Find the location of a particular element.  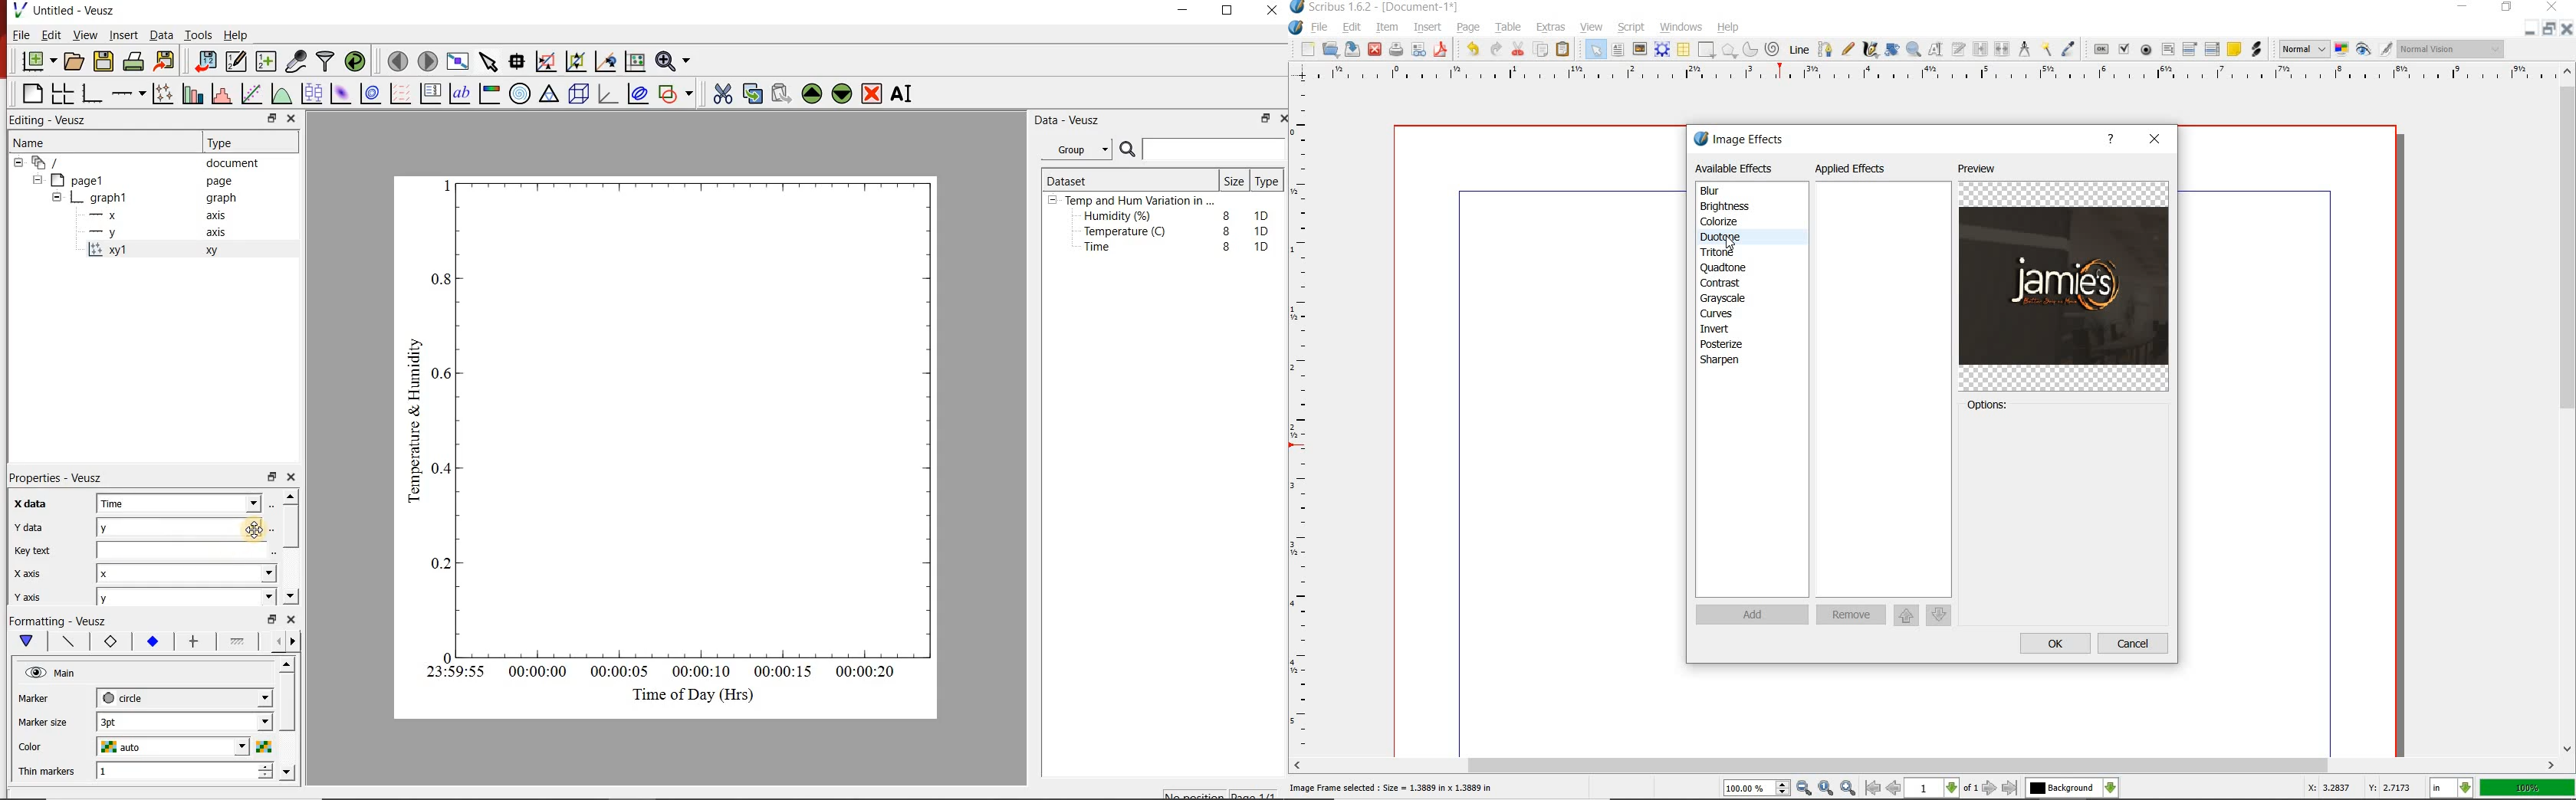

ruler is located at coordinates (1304, 418).